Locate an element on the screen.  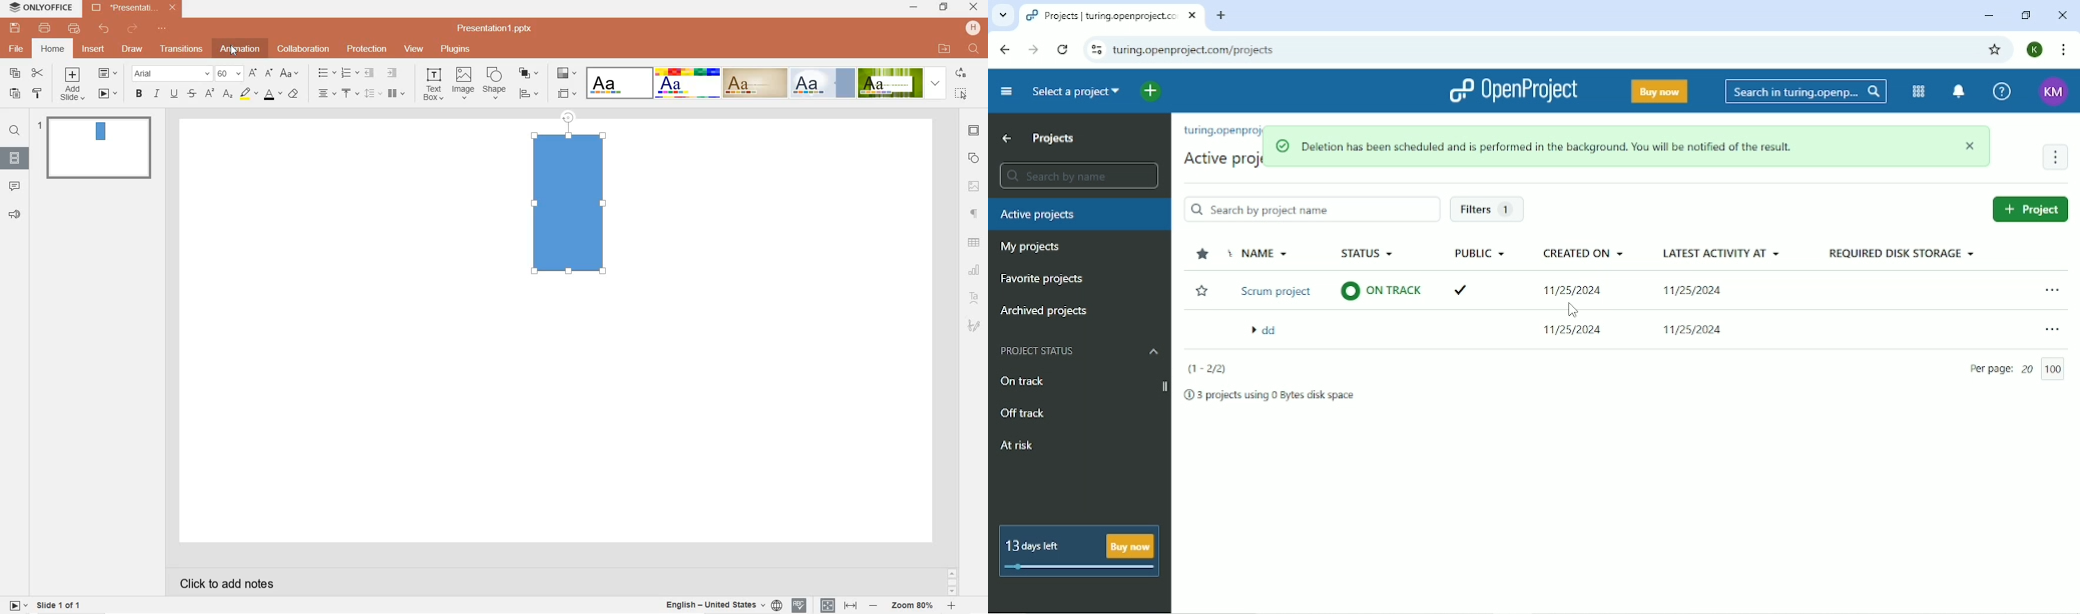
set text or document language is located at coordinates (837, 605).